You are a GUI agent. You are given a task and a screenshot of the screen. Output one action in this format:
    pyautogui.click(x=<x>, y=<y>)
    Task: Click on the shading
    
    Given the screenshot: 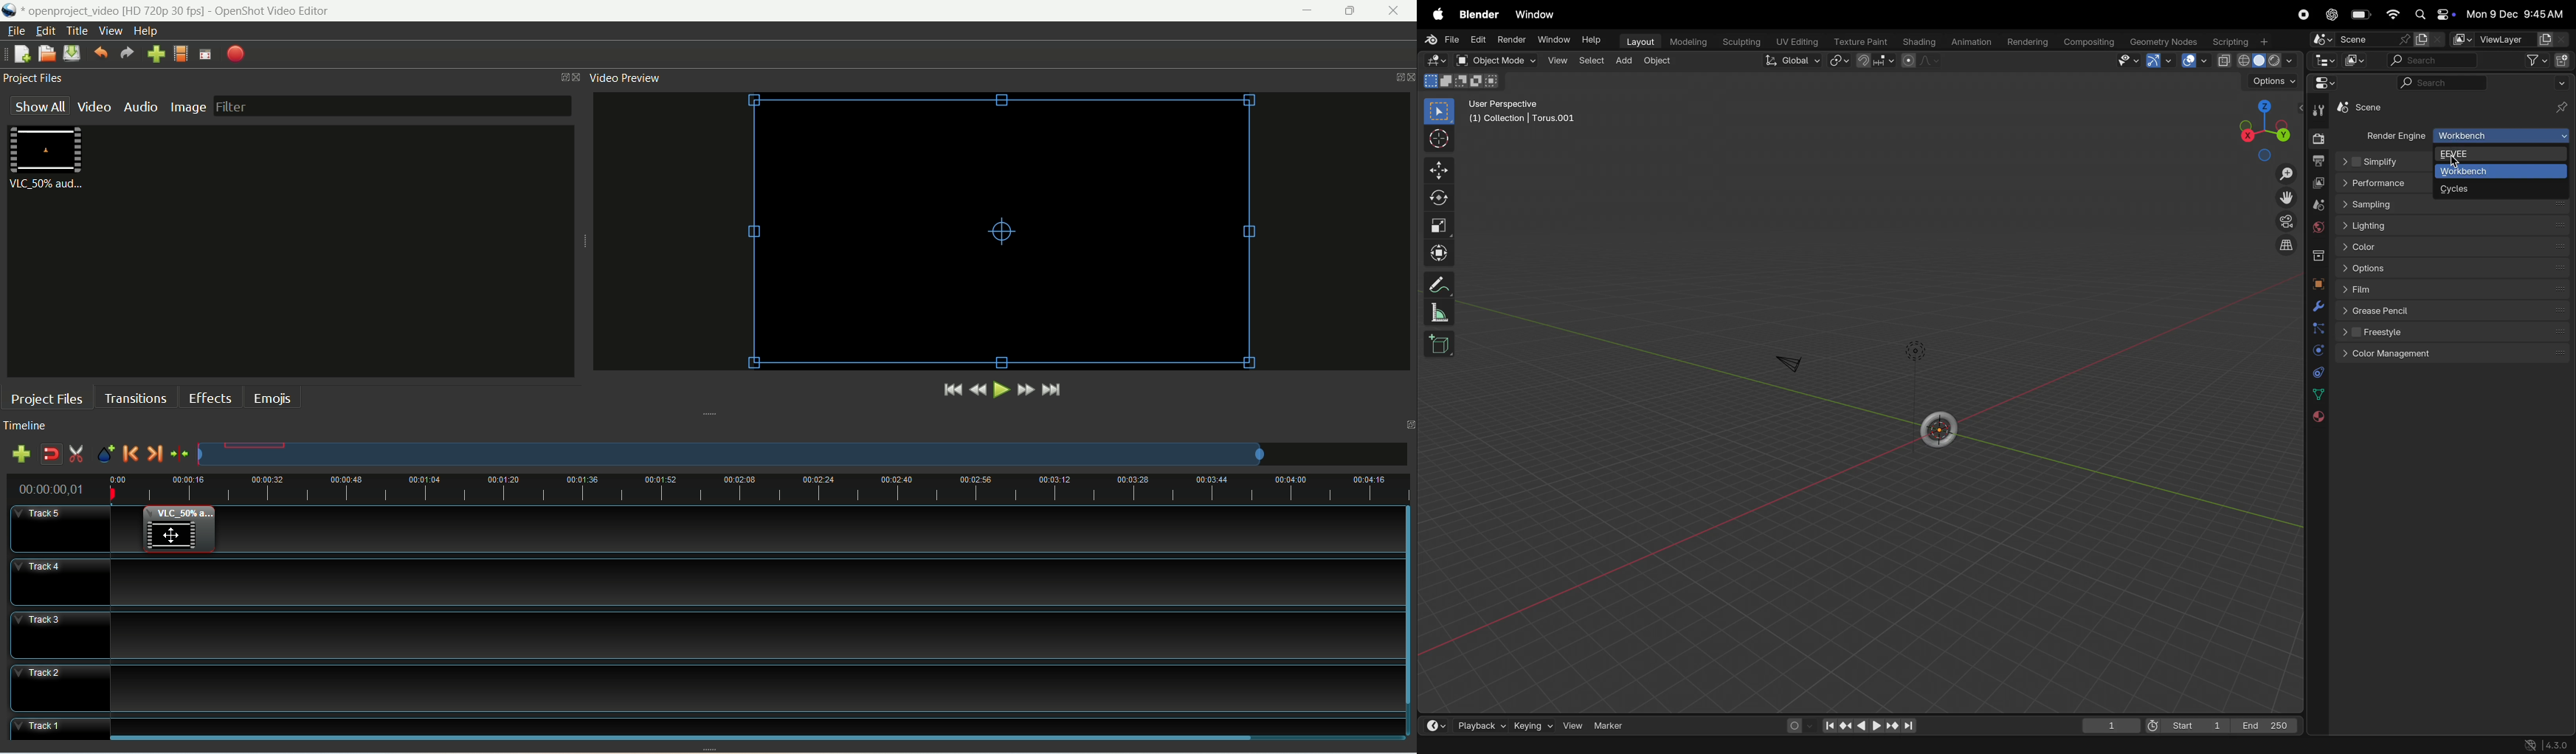 What is the action you would take?
    pyautogui.click(x=1921, y=42)
    